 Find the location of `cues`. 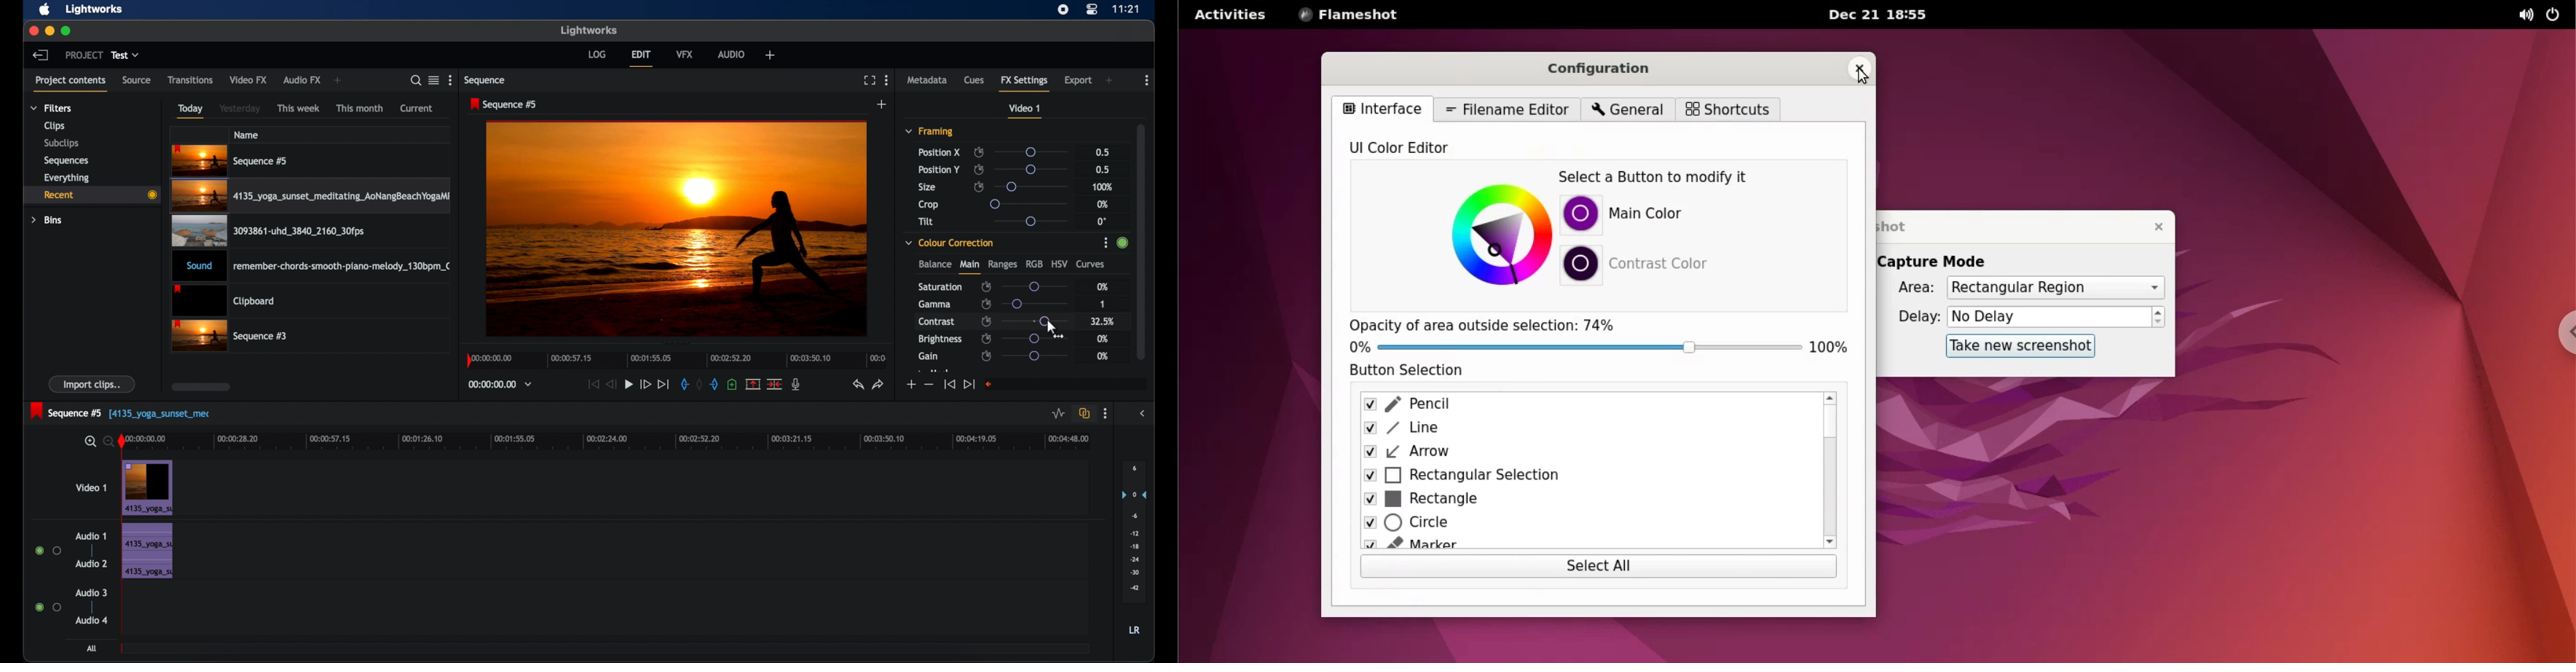

cues is located at coordinates (974, 83).